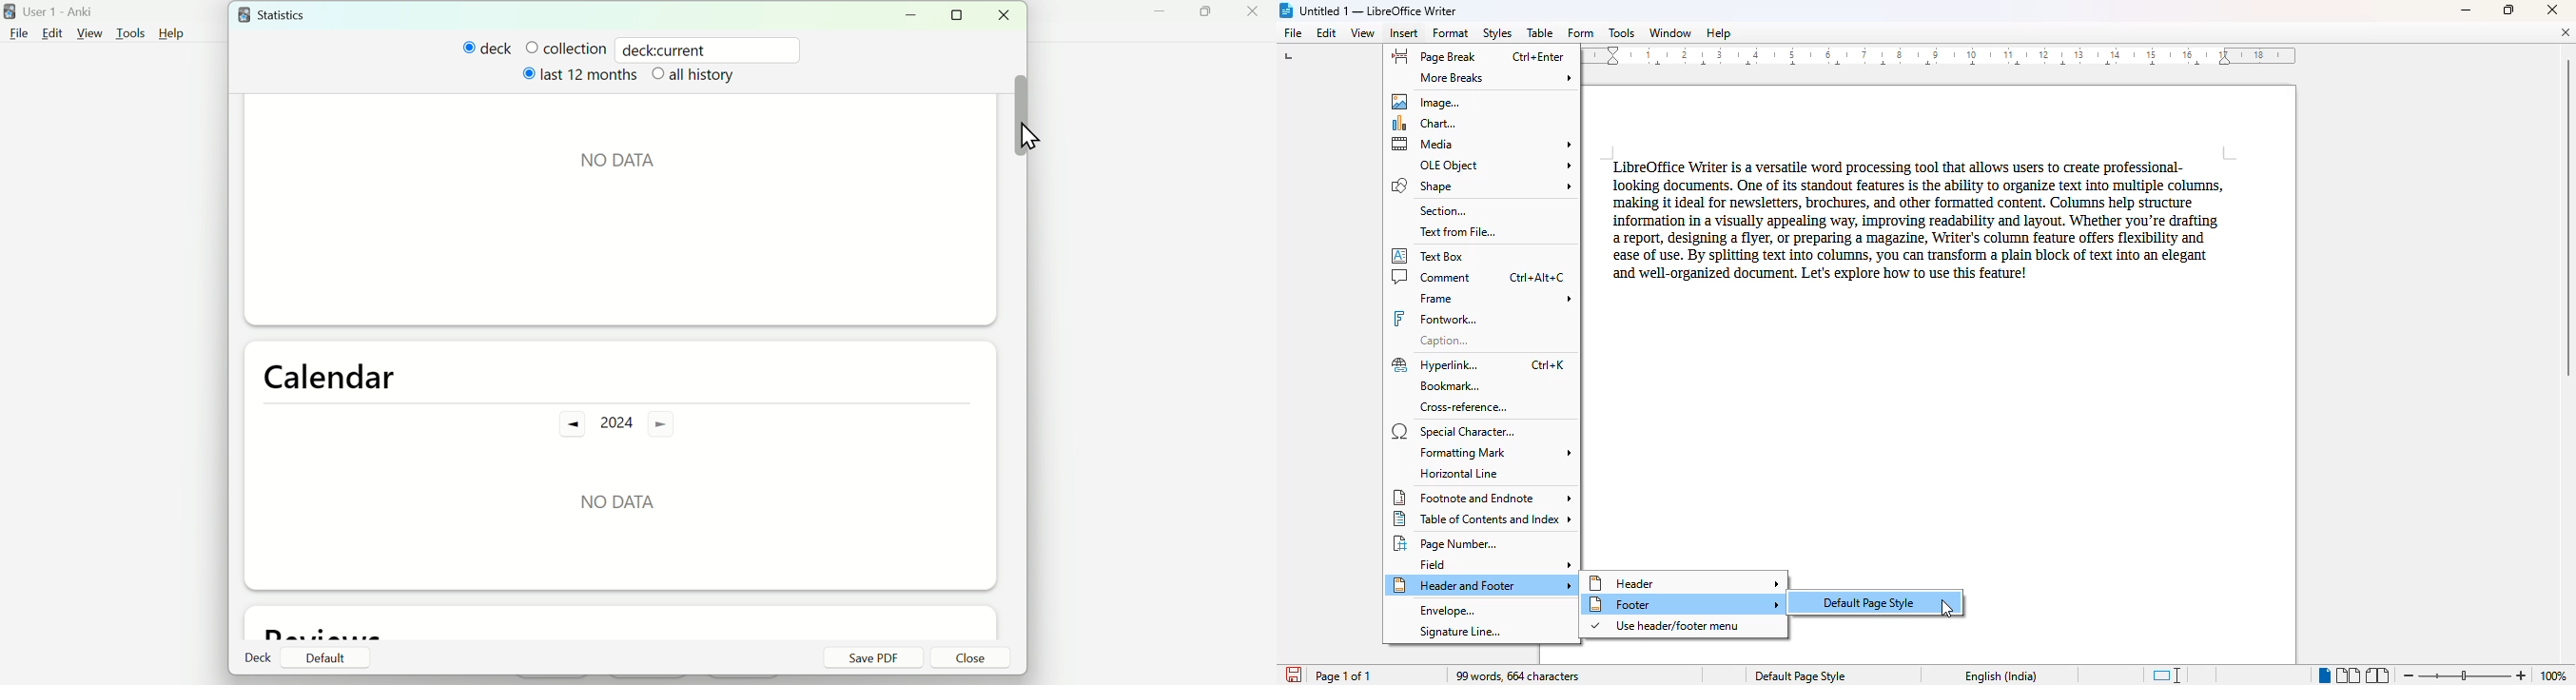  Describe the element at coordinates (1214, 17) in the screenshot. I see `Maximize` at that location.